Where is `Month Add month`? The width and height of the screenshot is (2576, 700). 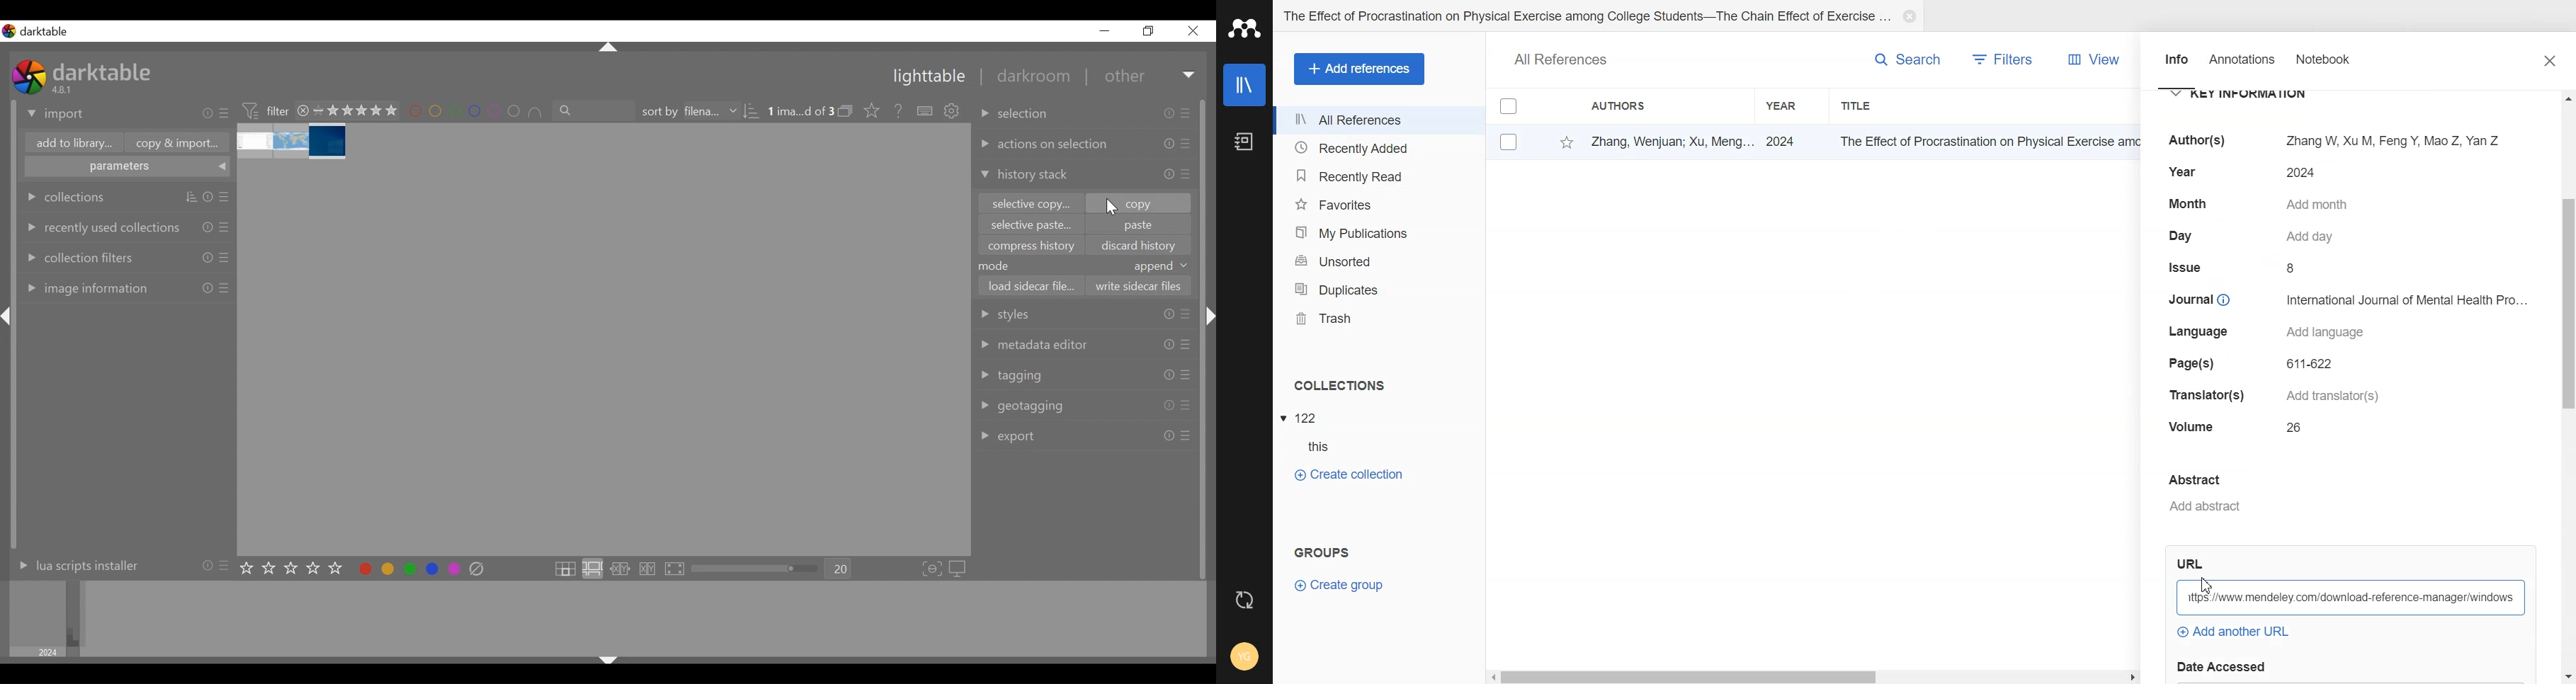 Month Add month is located at coordinates (2262, 204).